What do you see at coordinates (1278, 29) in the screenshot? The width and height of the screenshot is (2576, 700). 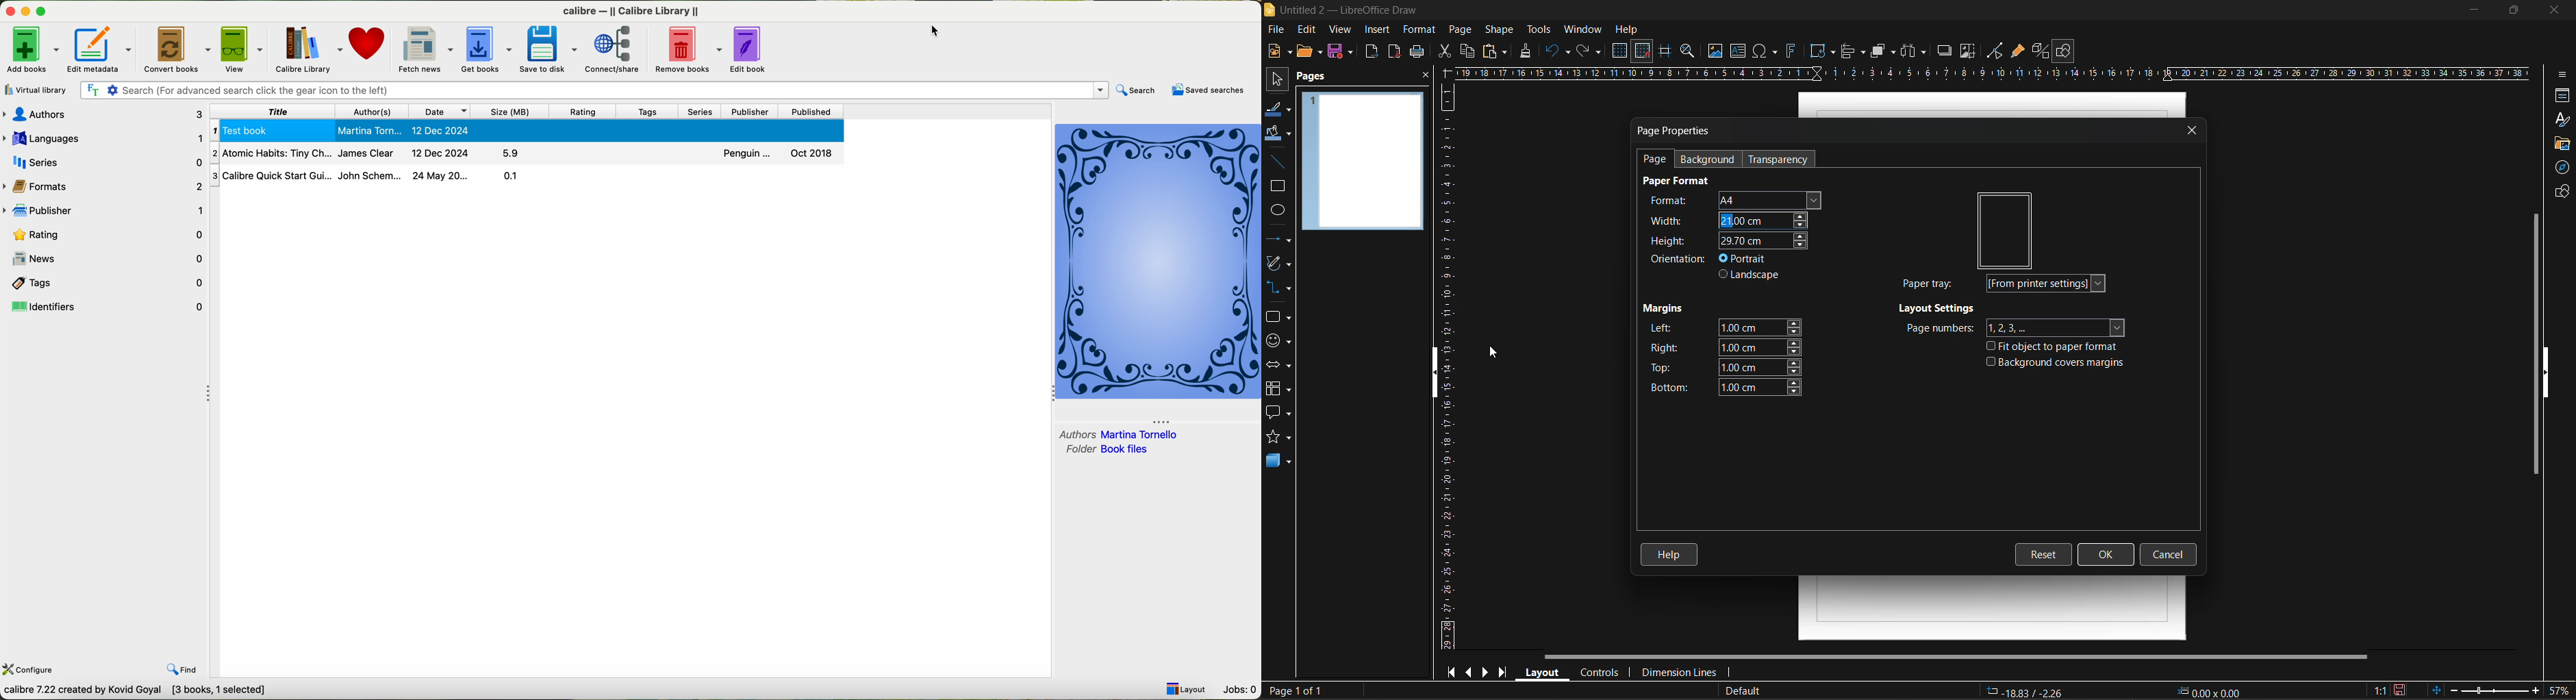 I see `file` at bounding box center [1278, 29].